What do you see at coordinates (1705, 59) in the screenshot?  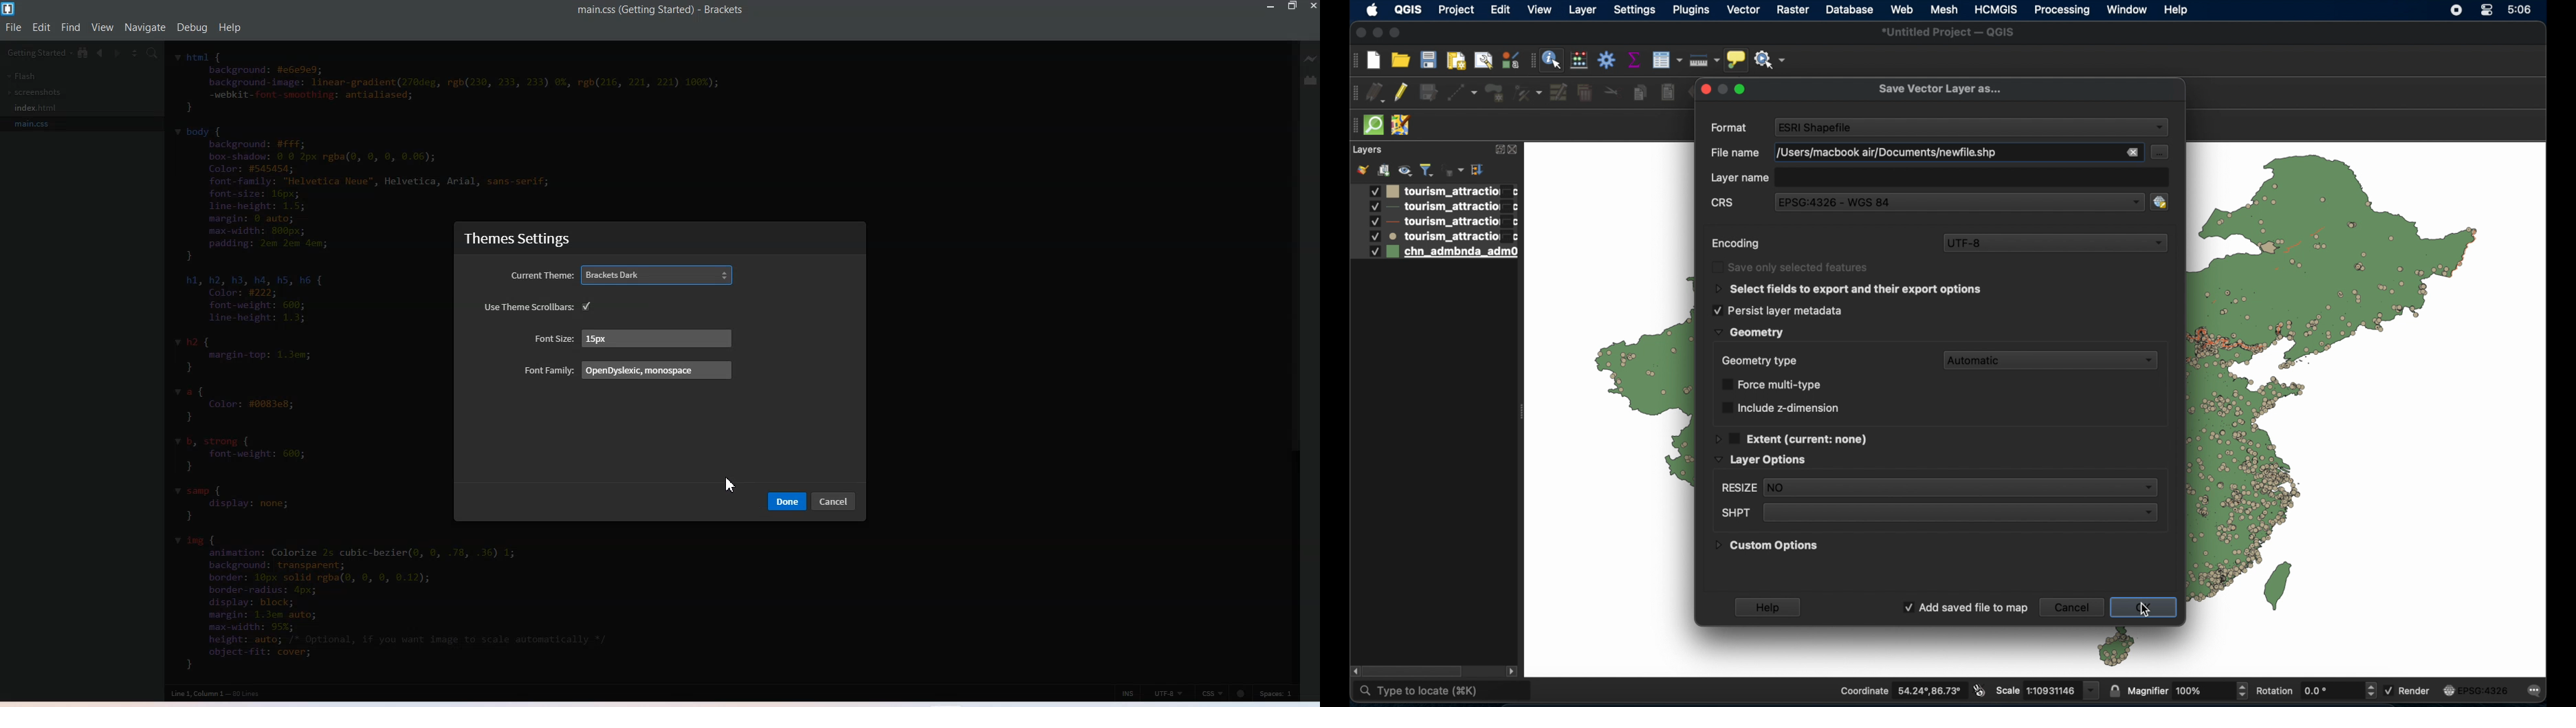 I see `measure line` at bounding box center [1705, 59].